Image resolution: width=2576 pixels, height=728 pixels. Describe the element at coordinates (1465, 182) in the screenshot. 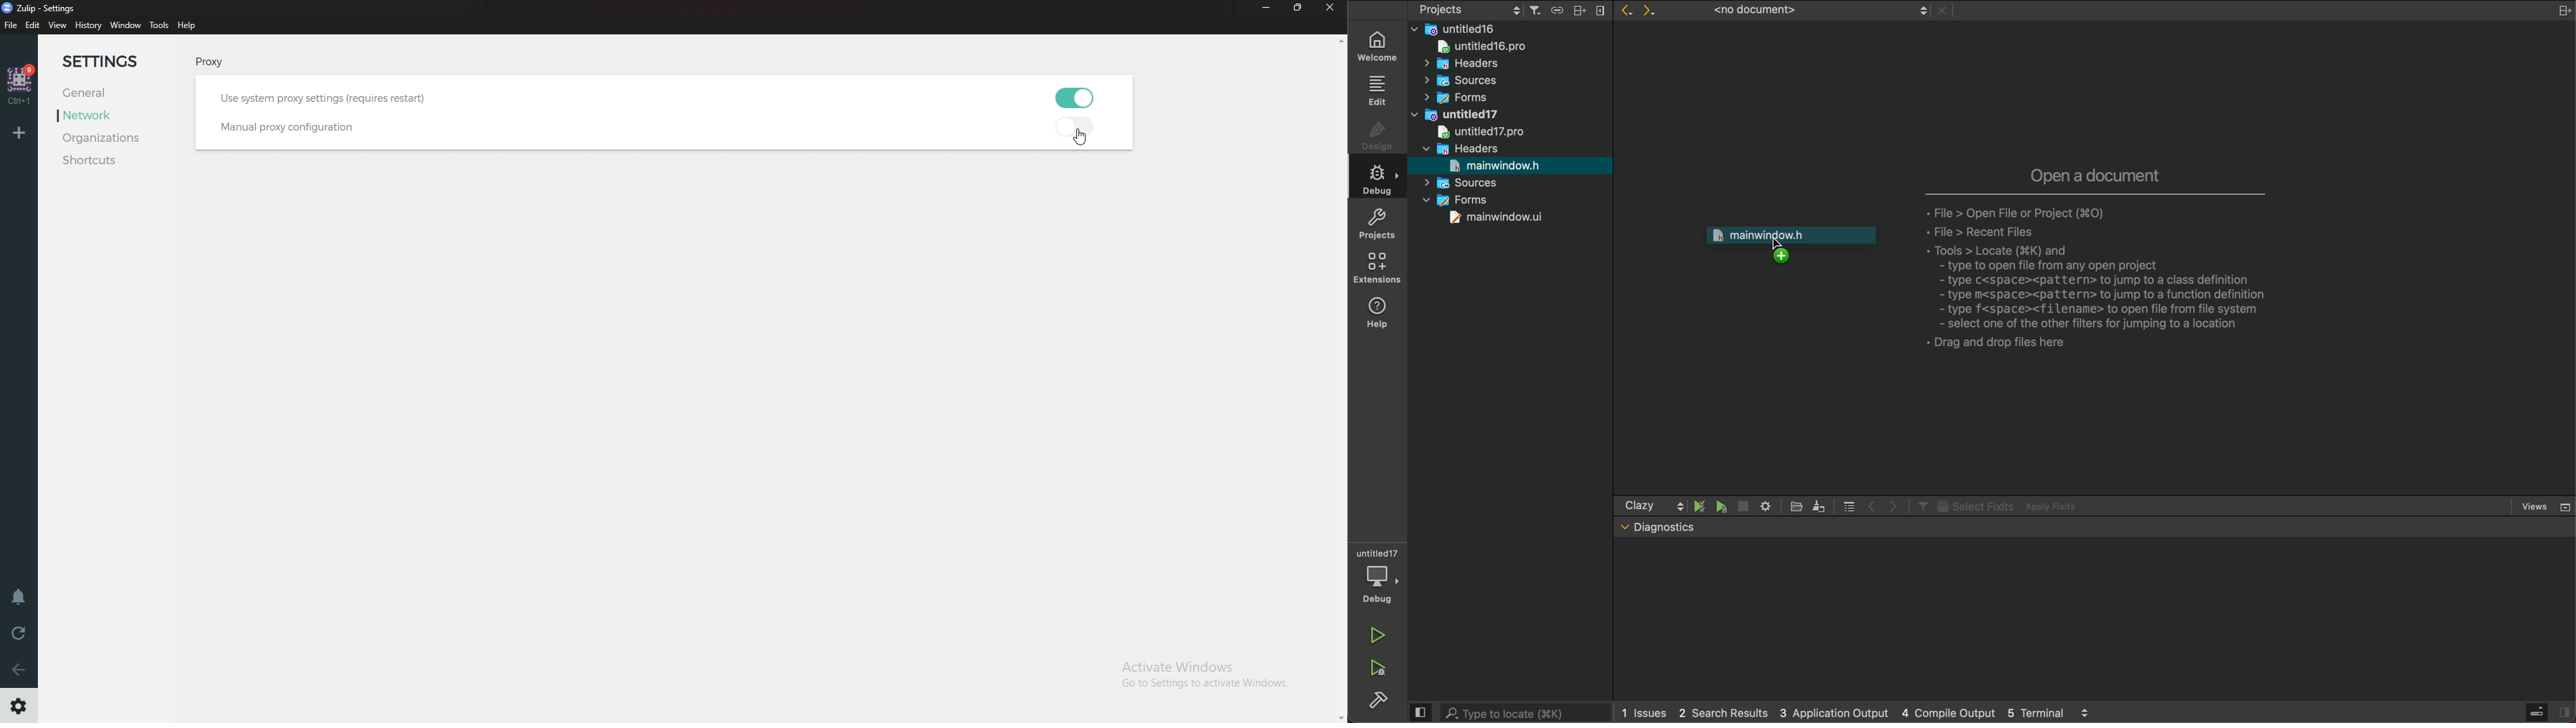

I see `Sources` at that location.